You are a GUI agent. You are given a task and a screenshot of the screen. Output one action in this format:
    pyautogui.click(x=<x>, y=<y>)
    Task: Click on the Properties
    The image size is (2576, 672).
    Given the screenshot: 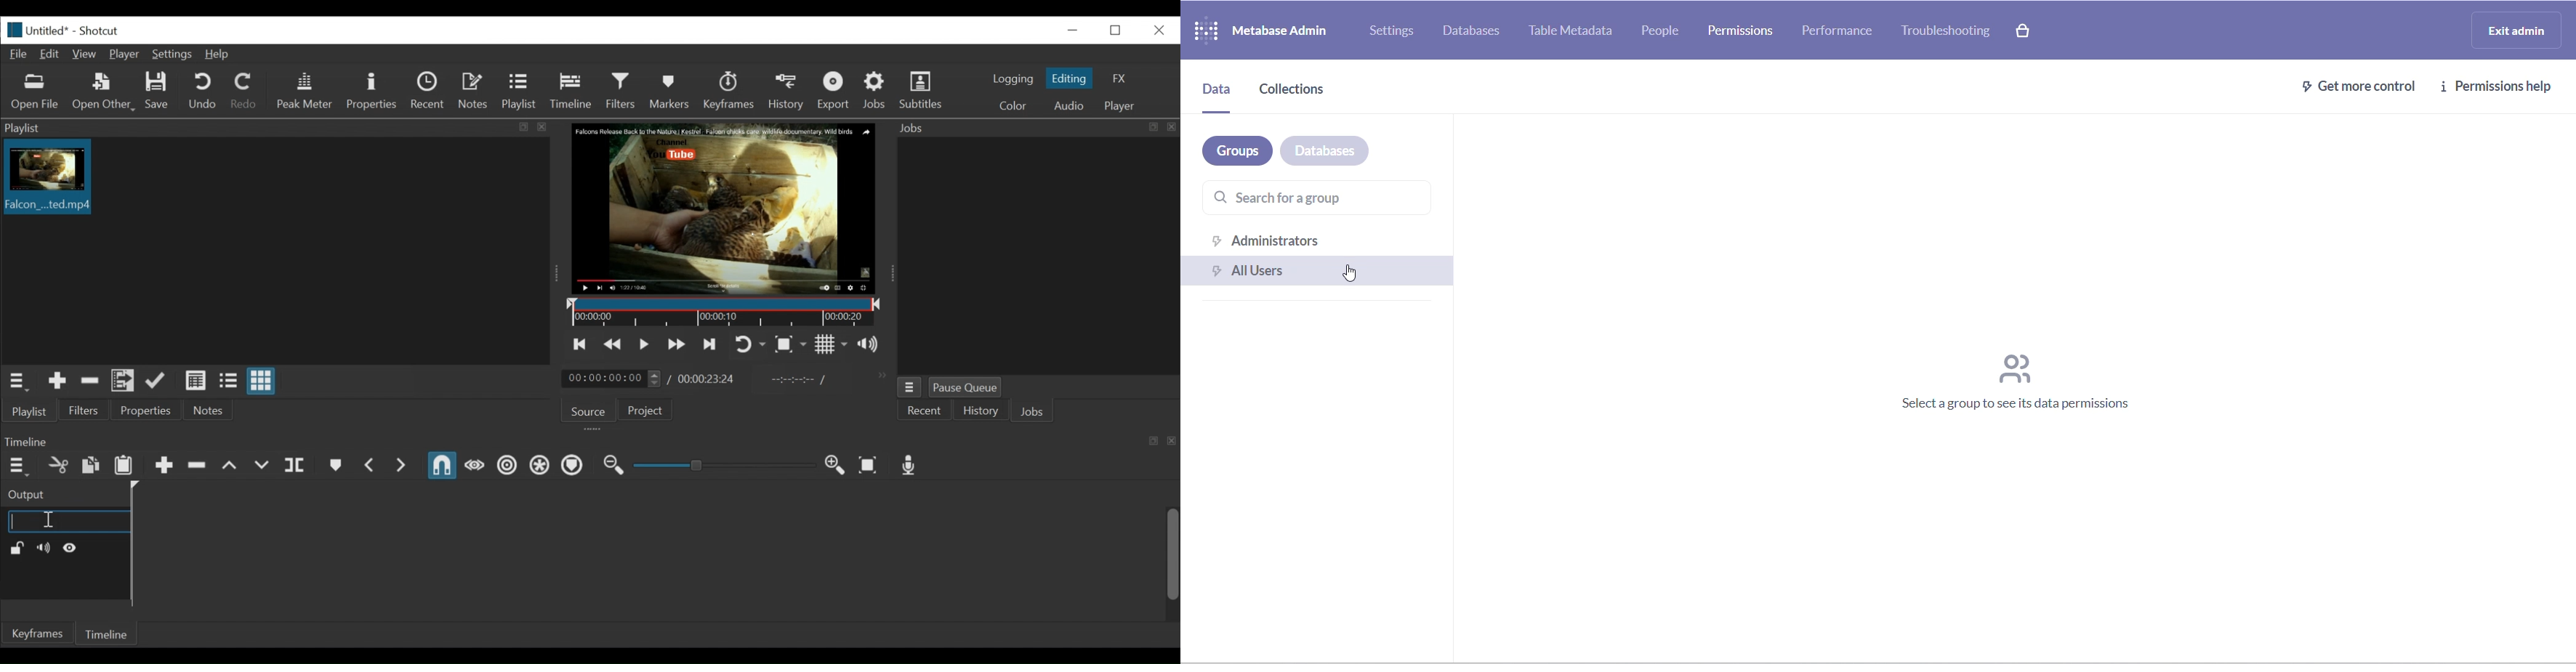 What is the action you would take?
    pyautogui.click(x=145, y=411)
    